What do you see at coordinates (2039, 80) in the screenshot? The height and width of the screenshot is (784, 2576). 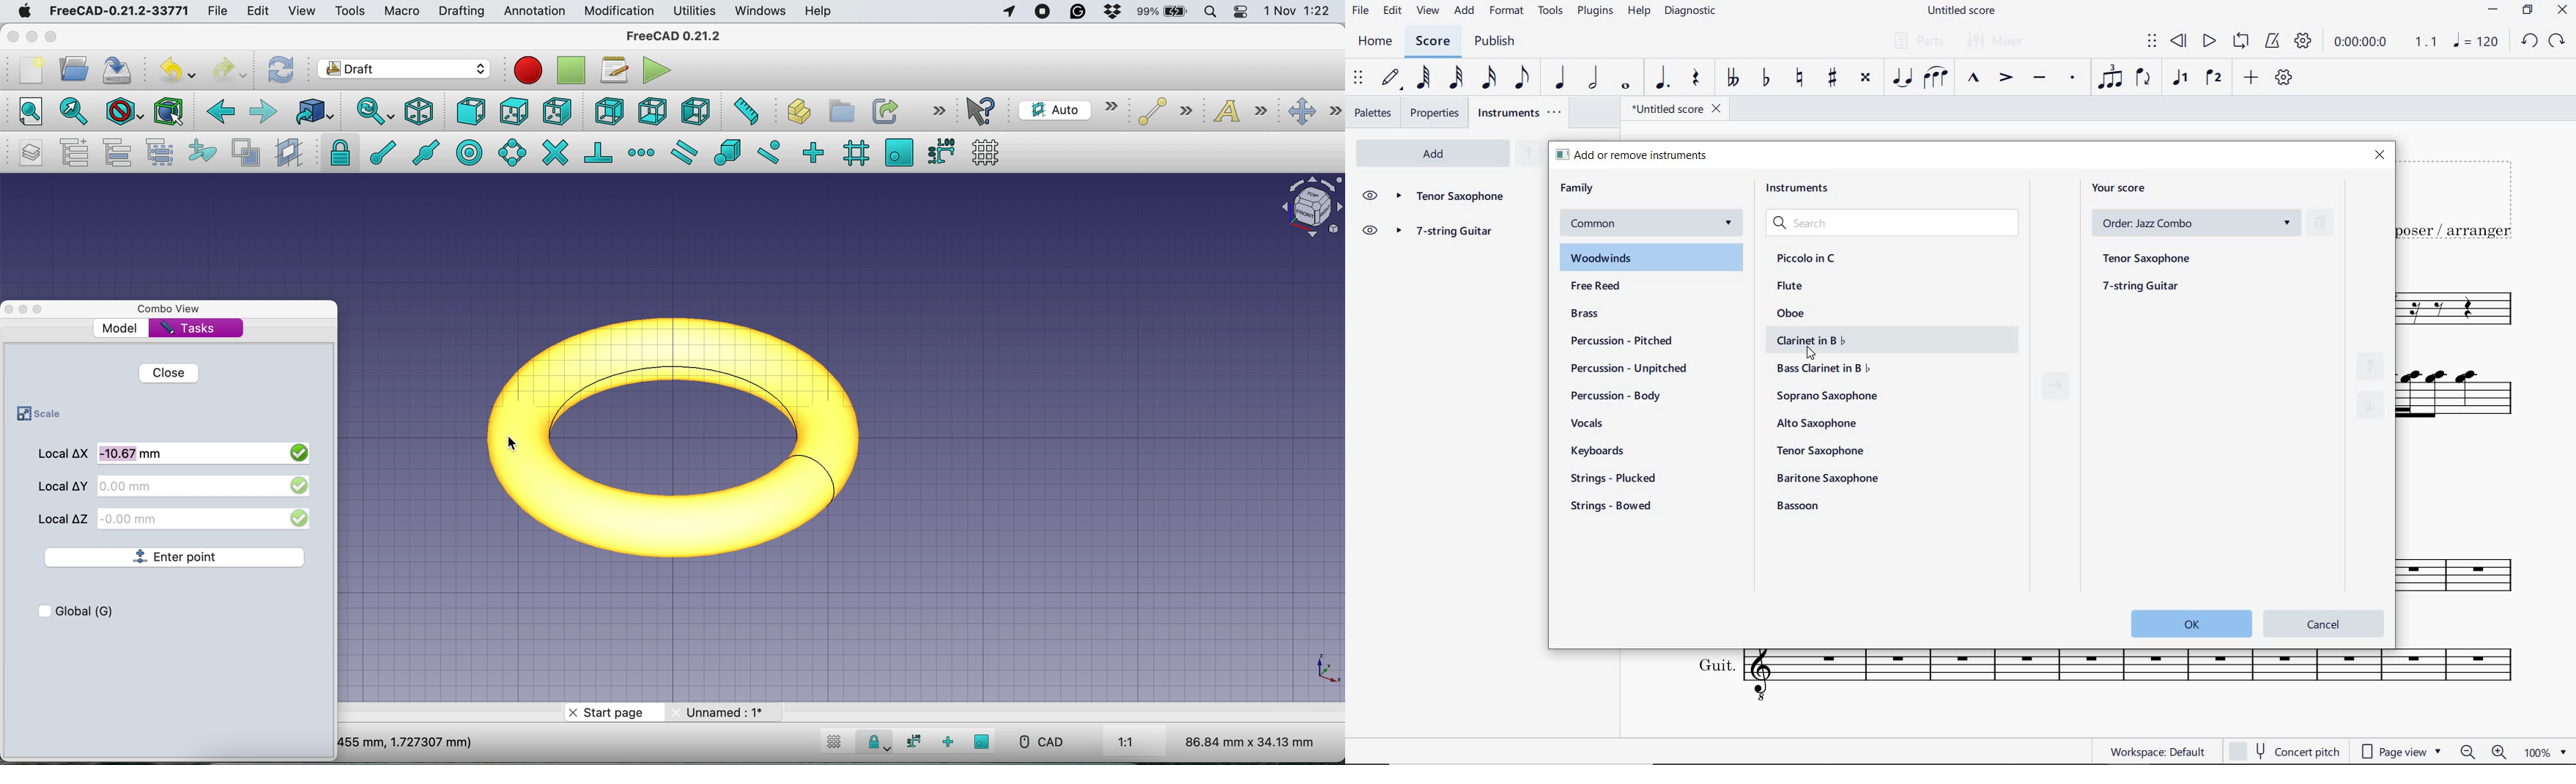 I see `TENUTO` at bounding box center [2039, 80].